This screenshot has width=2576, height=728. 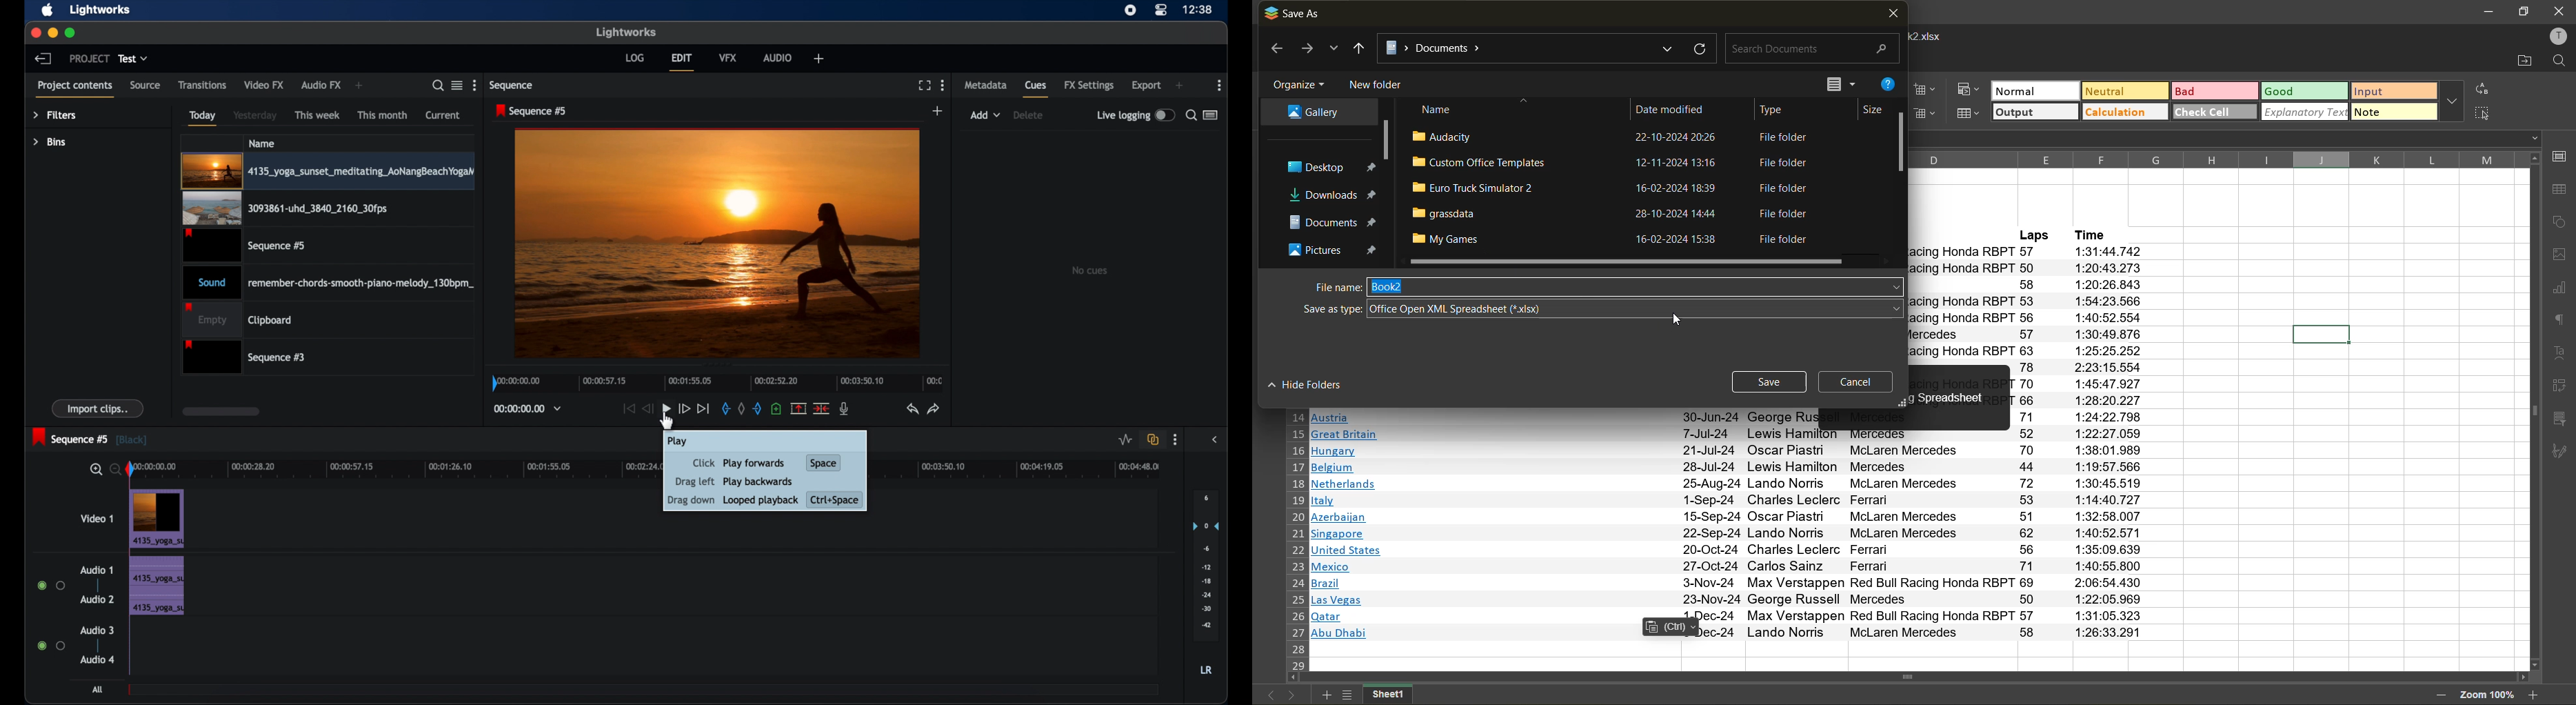 What do you see at coordinates (156, 519) in the screenshot?
I see `Video Clip` at bounding box center [156, 519].